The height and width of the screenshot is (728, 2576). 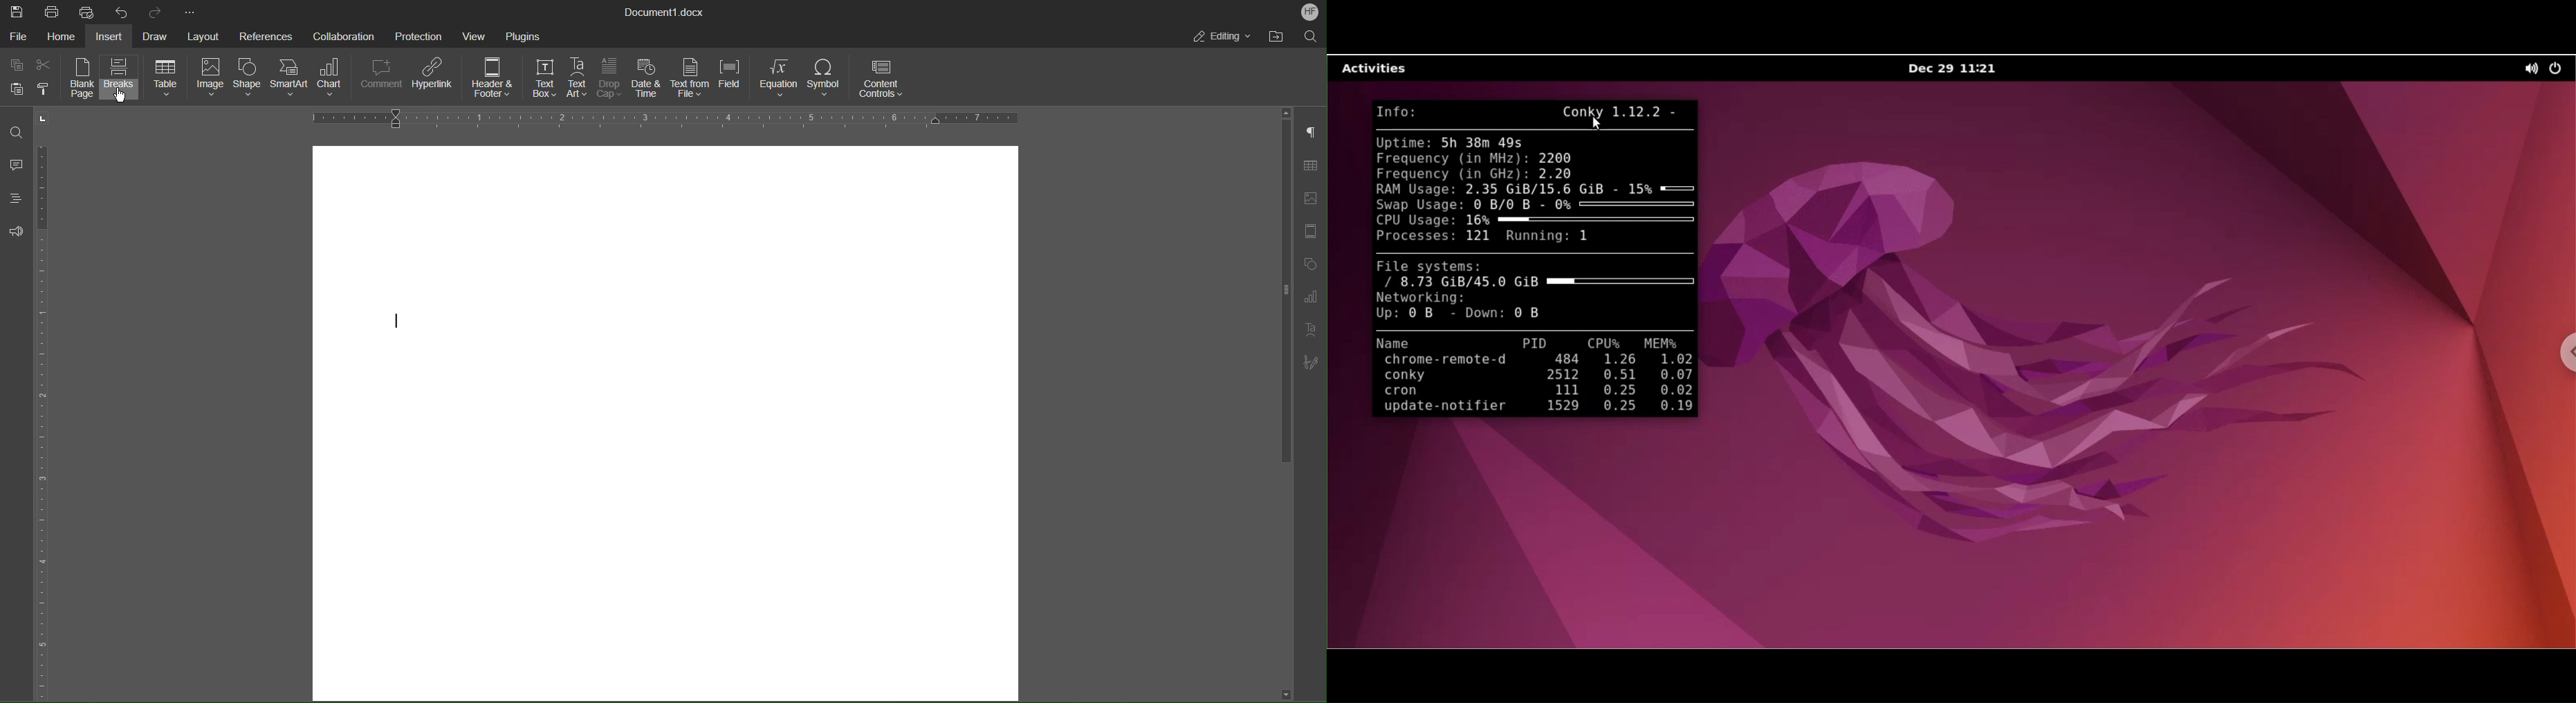 What do you see at coordinates (45, 90) in the screenshot?
I see `Copy Style` at bounding box center [45, 90].